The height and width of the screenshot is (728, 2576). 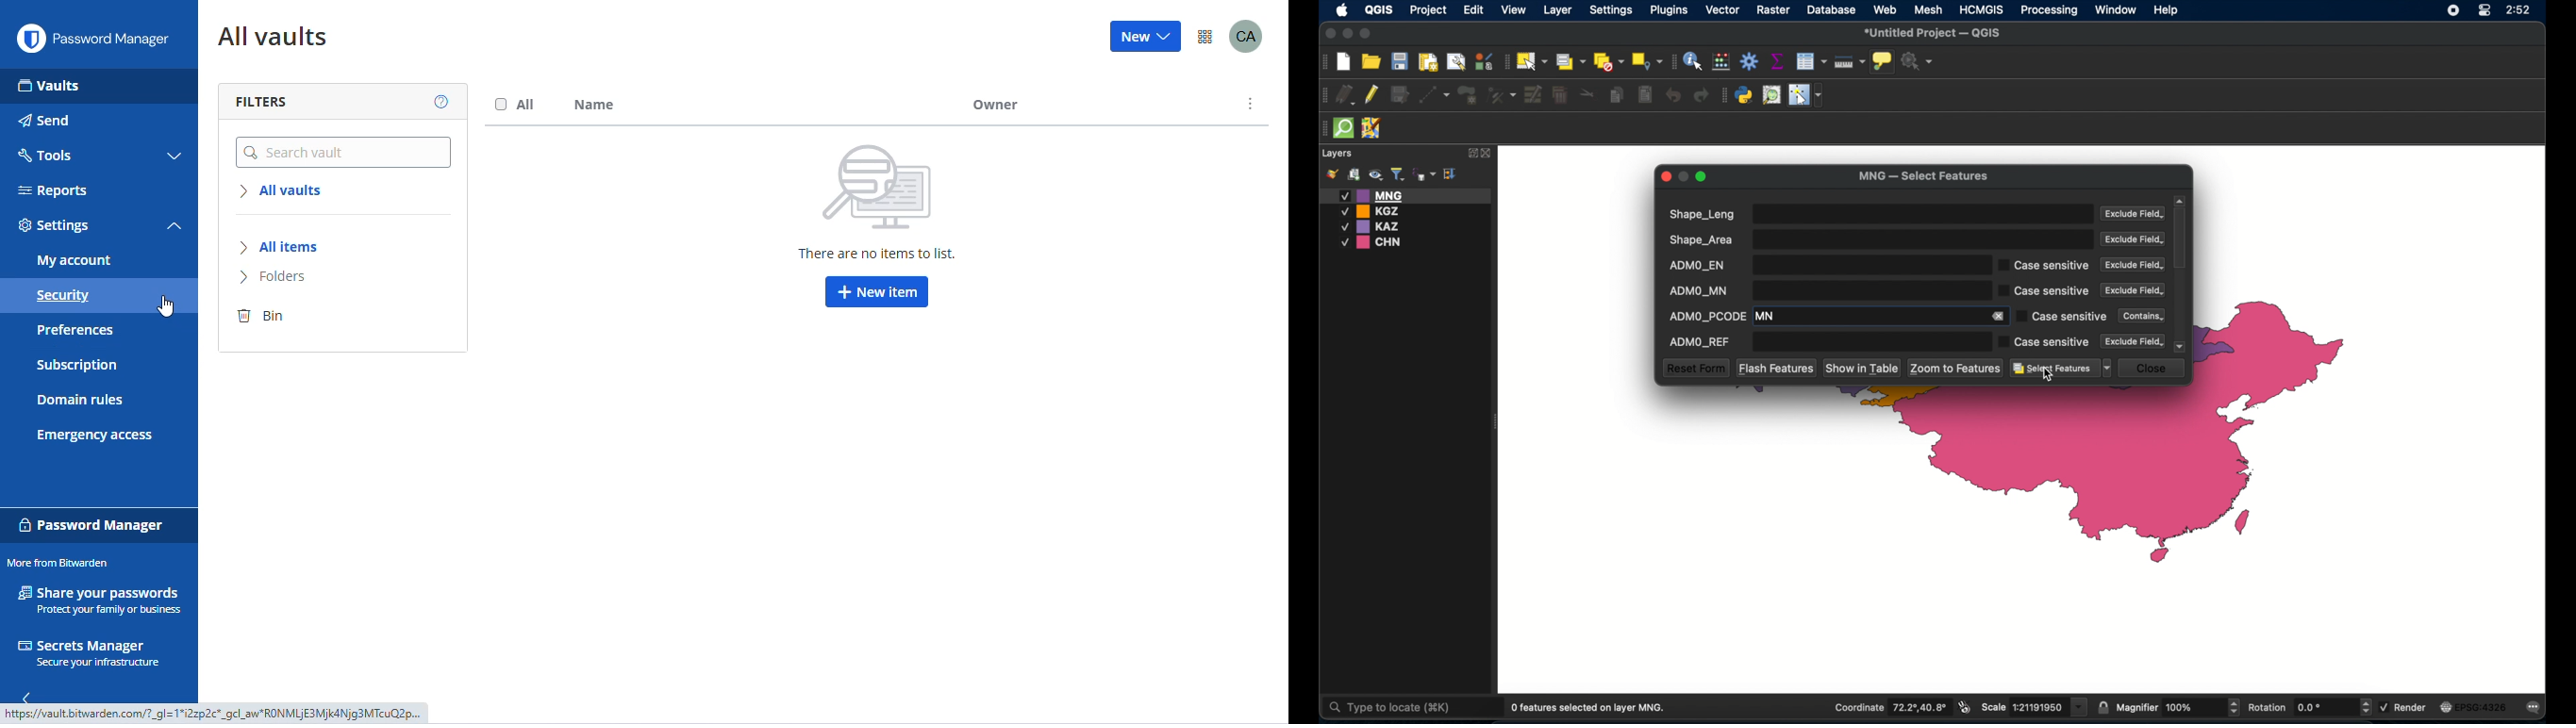 I want to click on search vault, so click(x=344, y=153).